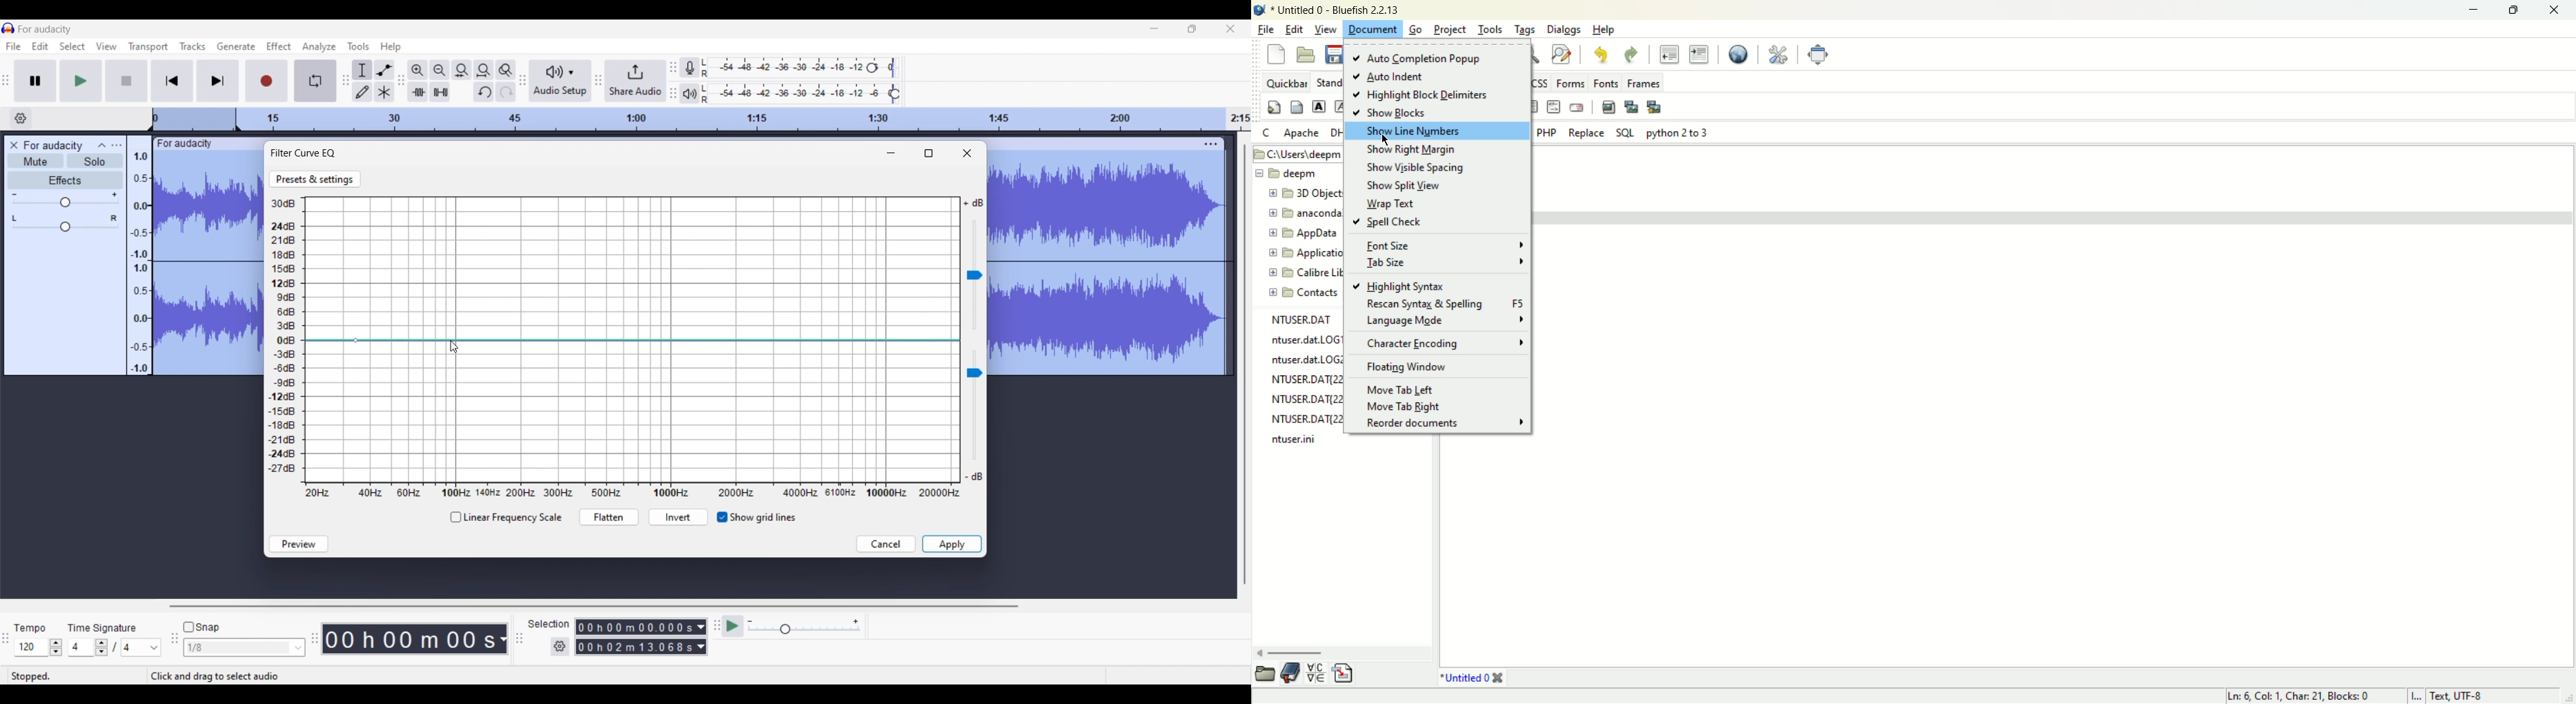  Describe the element at coordinates (14, 194) in the screenshot. I see `Min. gain` at that location.